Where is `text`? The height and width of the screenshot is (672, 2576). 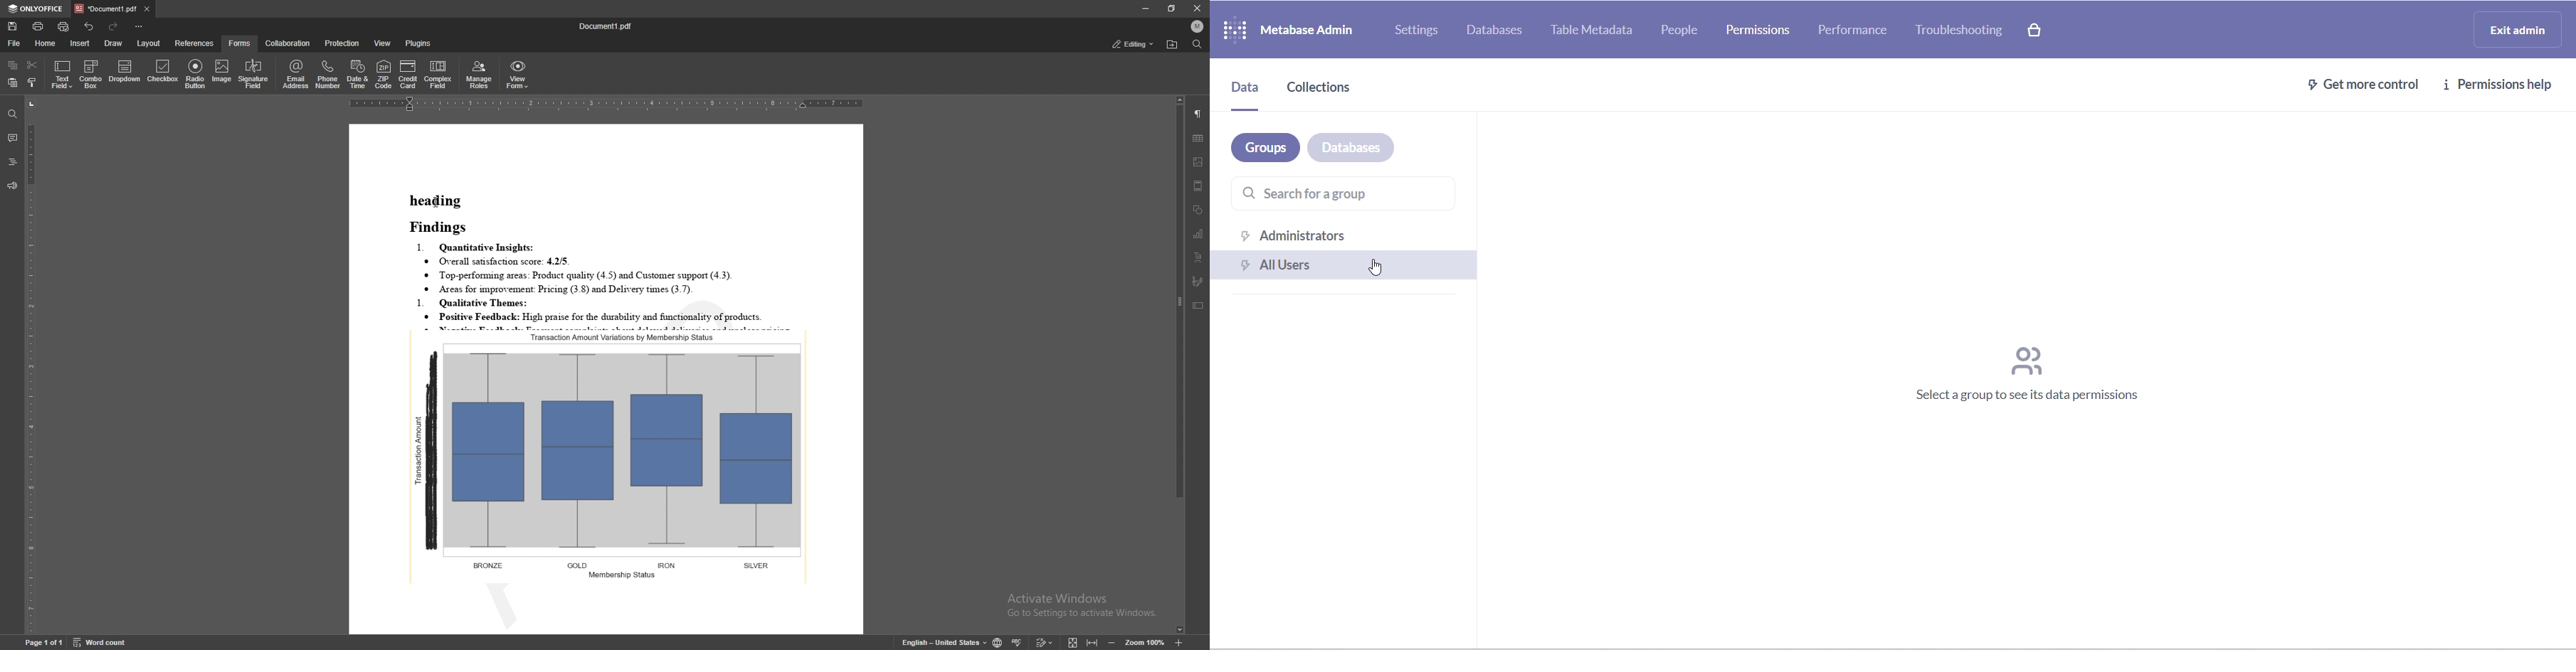 text is located at coordinates (2030, 365).